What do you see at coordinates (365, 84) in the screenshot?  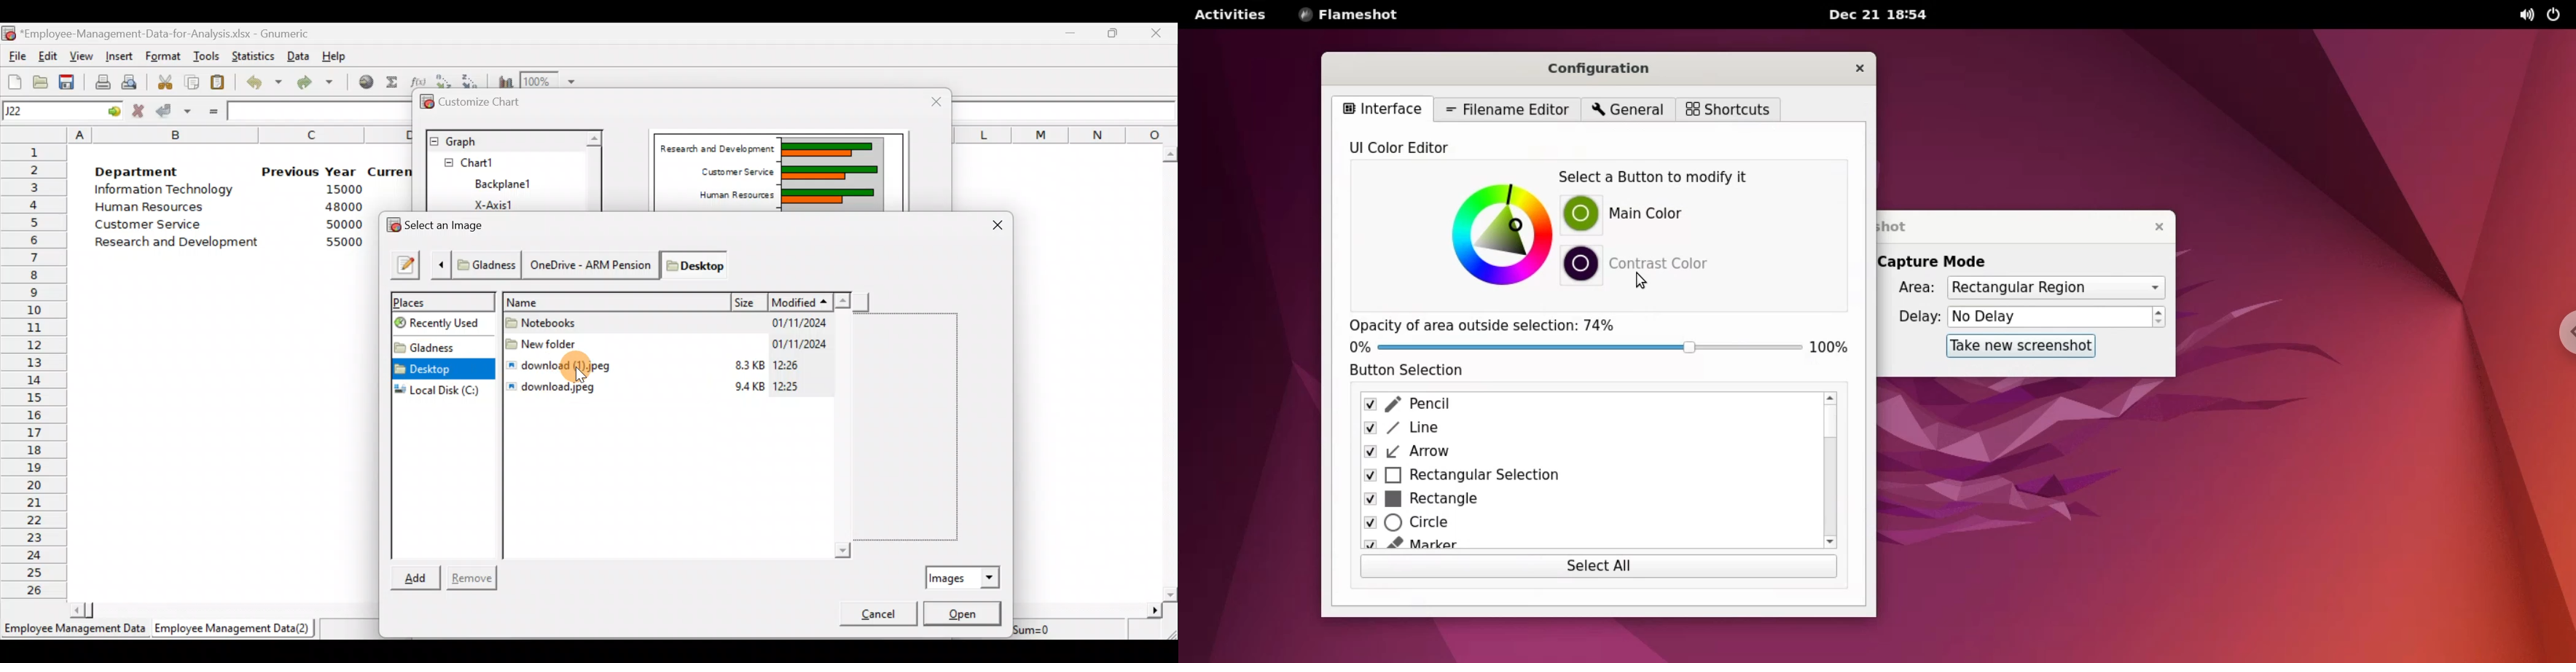 I see `Insert hyperlink` at bounding box center [365, 84].